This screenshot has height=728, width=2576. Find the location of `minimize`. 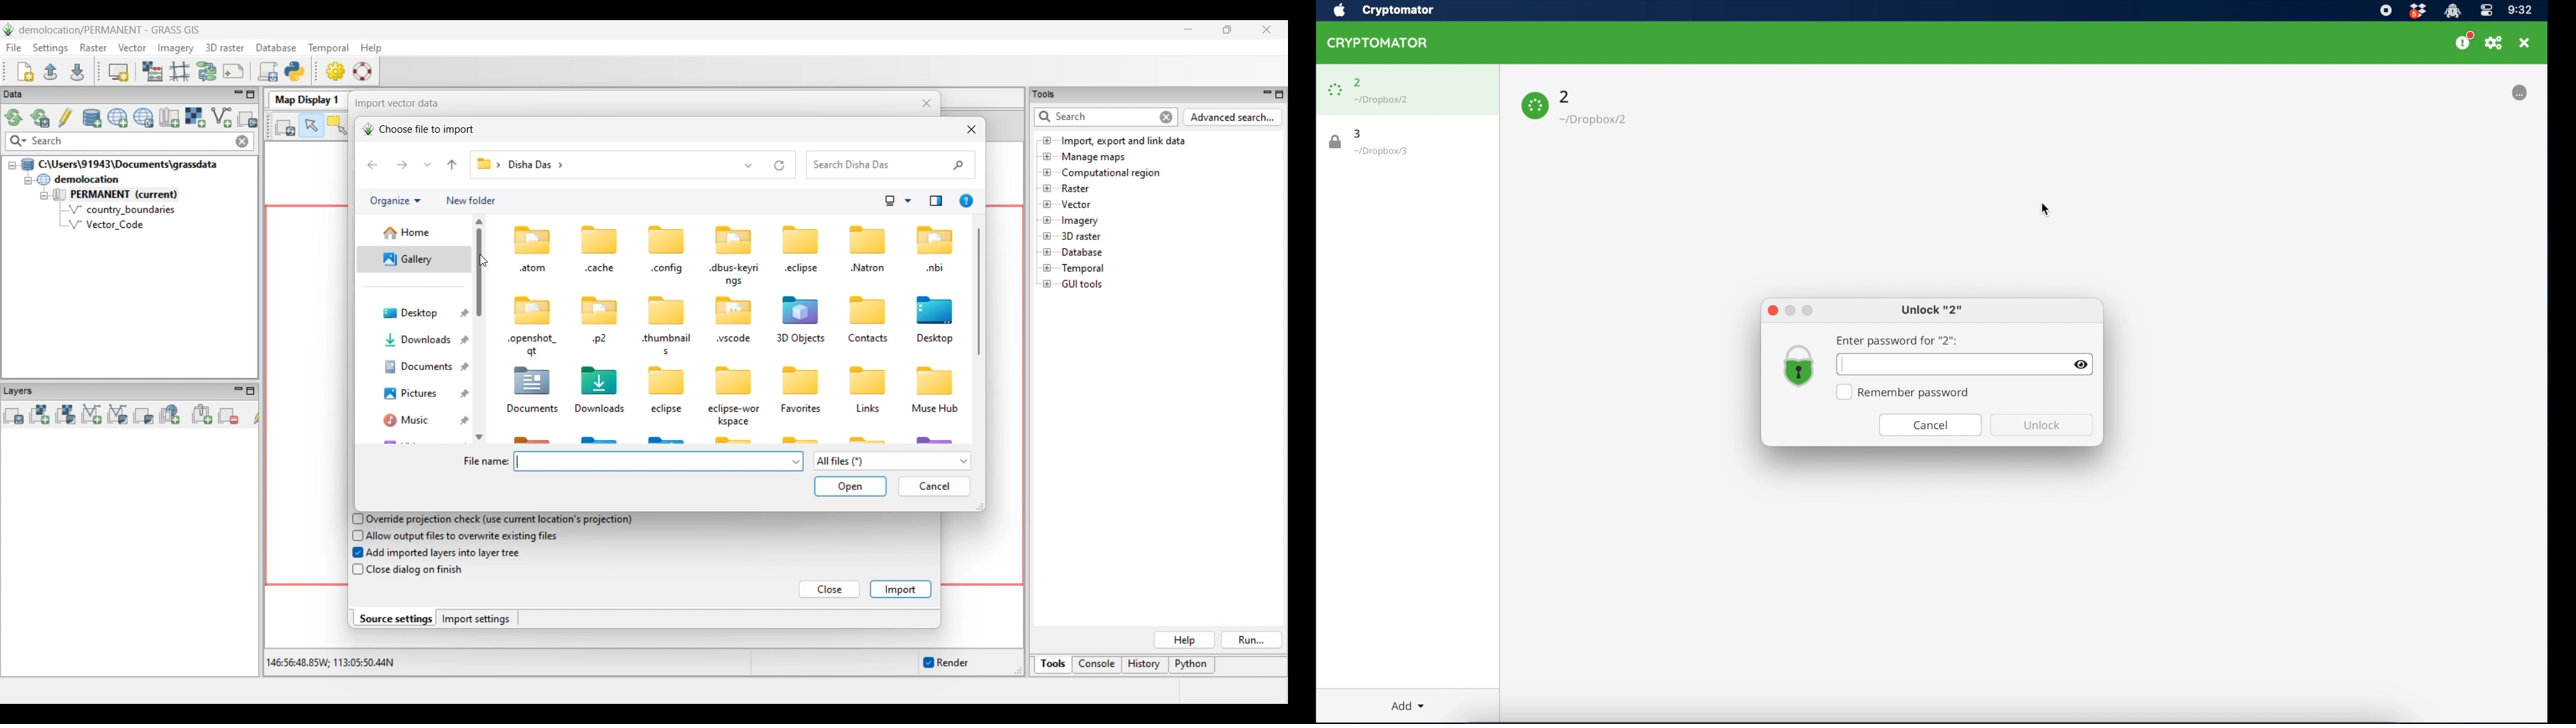

minimize is located at coordinates (1789, 310).